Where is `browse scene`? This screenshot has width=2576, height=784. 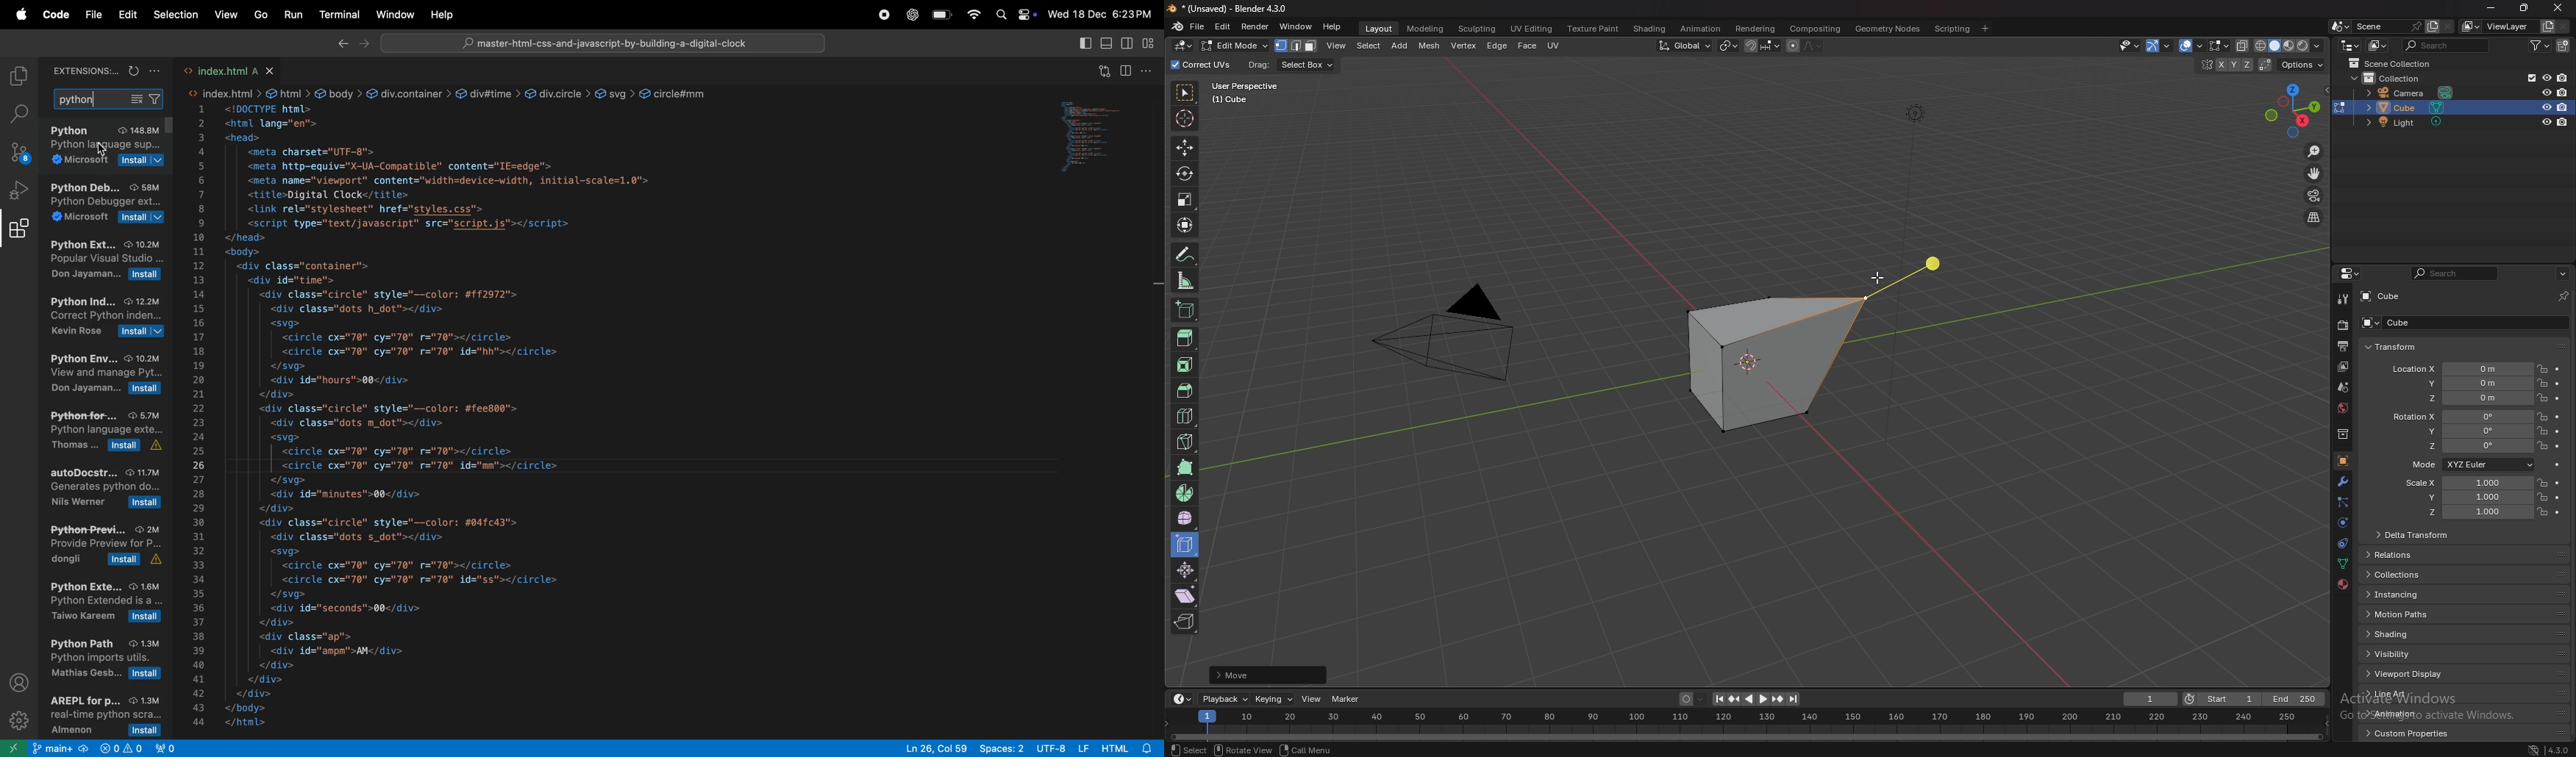 browse scene is located at coordinates (2338, 26).